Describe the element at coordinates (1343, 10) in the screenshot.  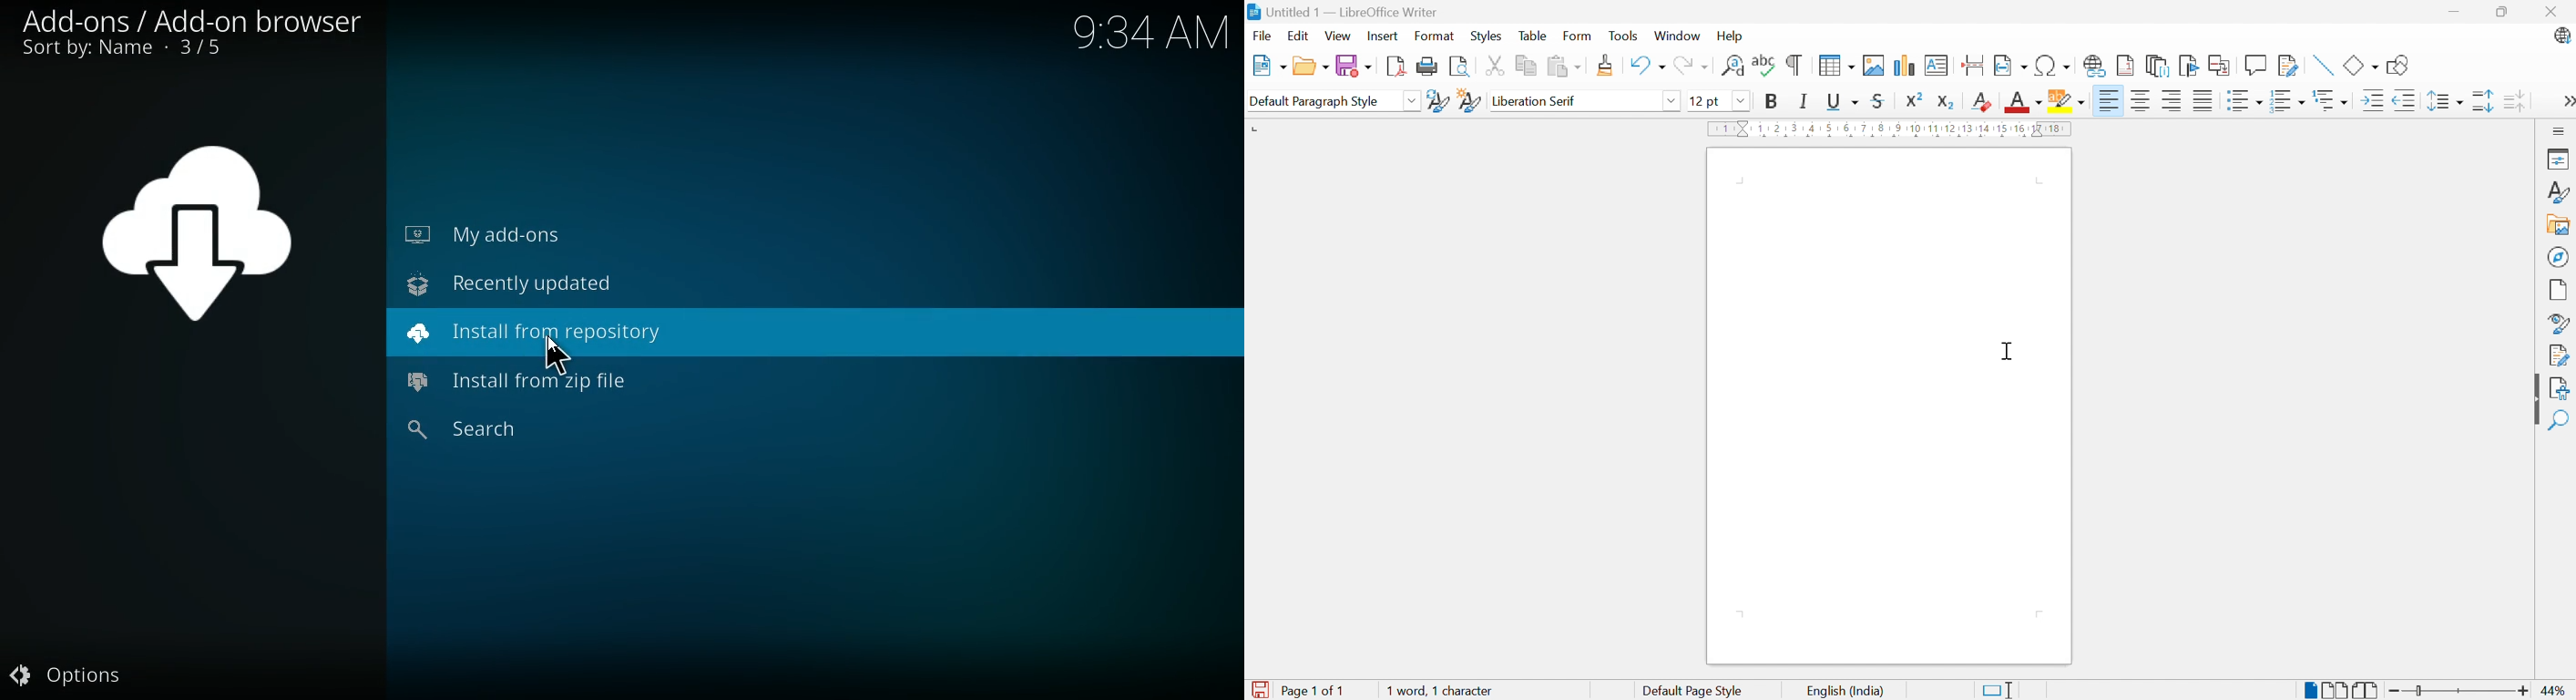
I see `Untitled 1 - LibreOffice Writer` at that location.